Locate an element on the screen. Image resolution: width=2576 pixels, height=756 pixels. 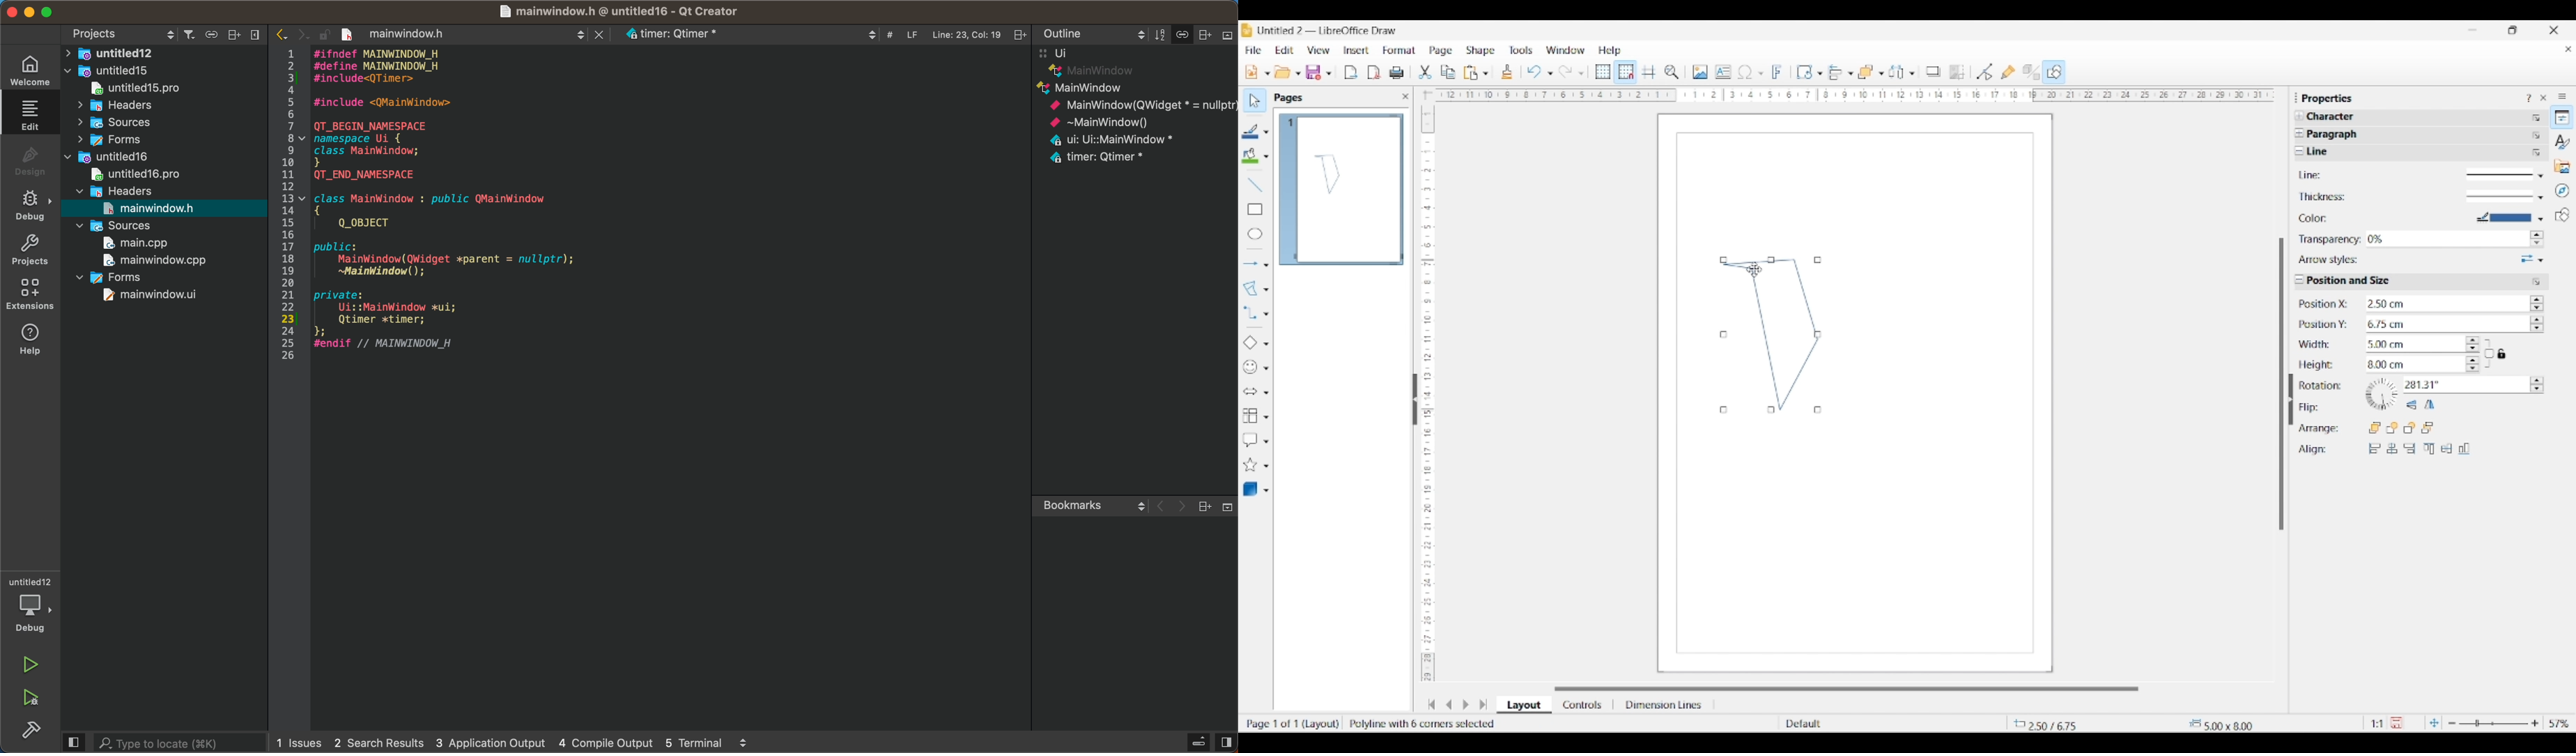
Minimize is located at coordinates (2473, 30).